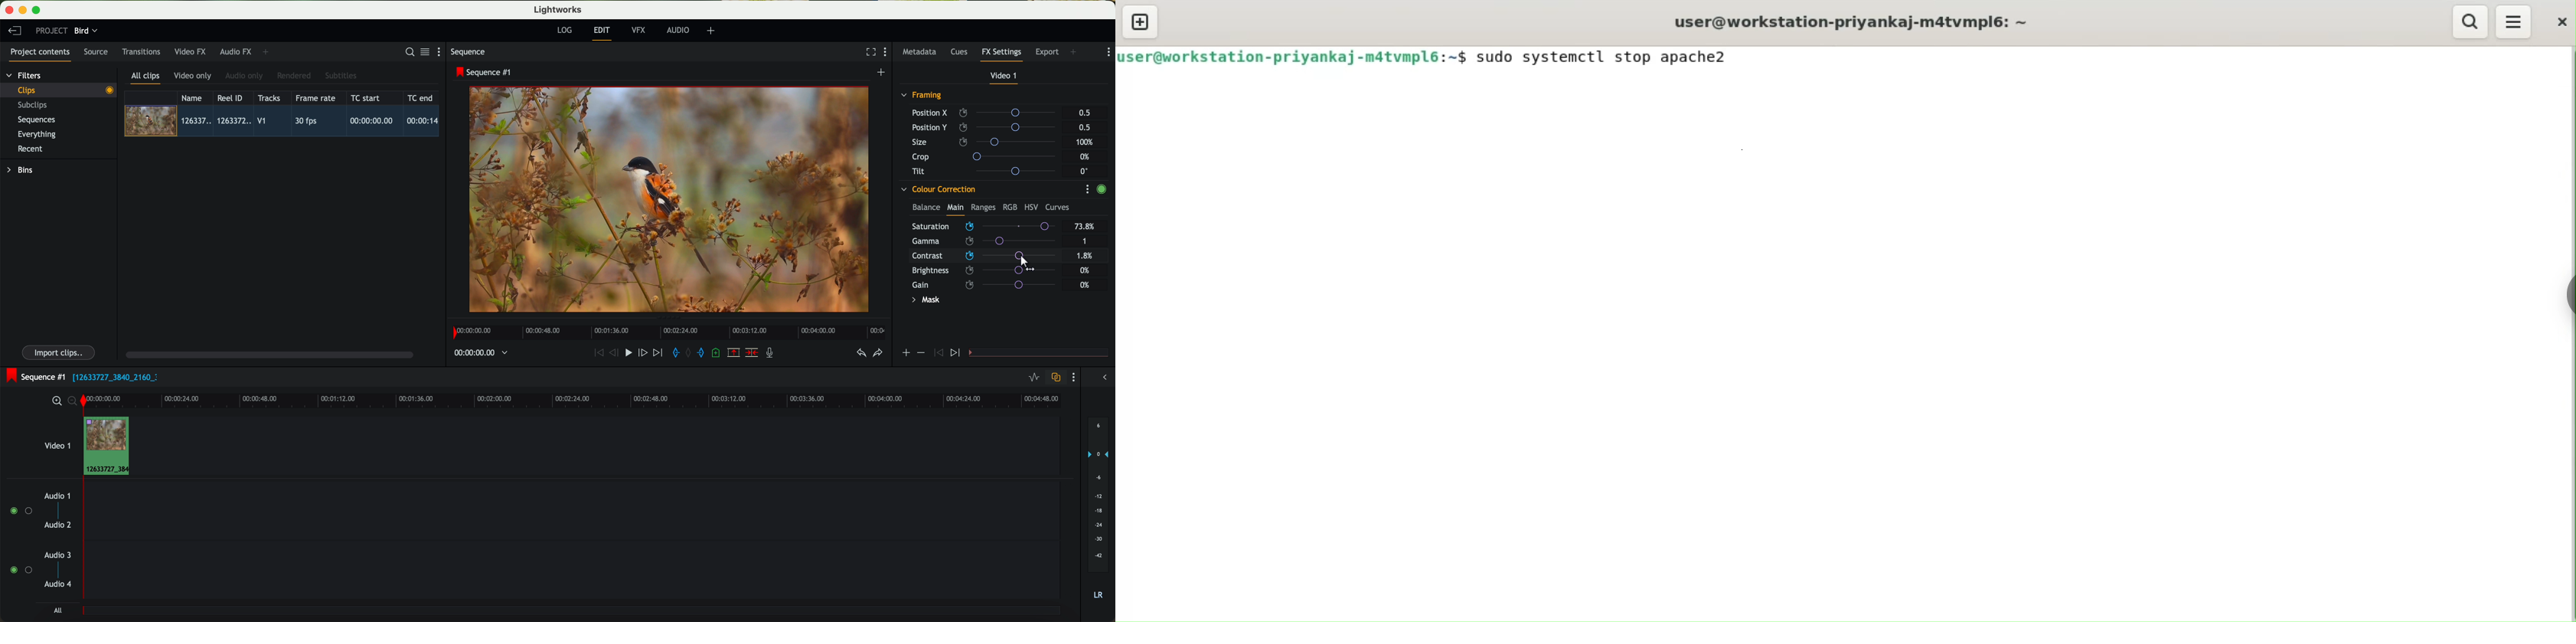 This screenshot has width=2576, height=644. What do you see at coordinates (1009, 206) in the screenshot?
I see `RGB` at bounding box center [1009, 206].